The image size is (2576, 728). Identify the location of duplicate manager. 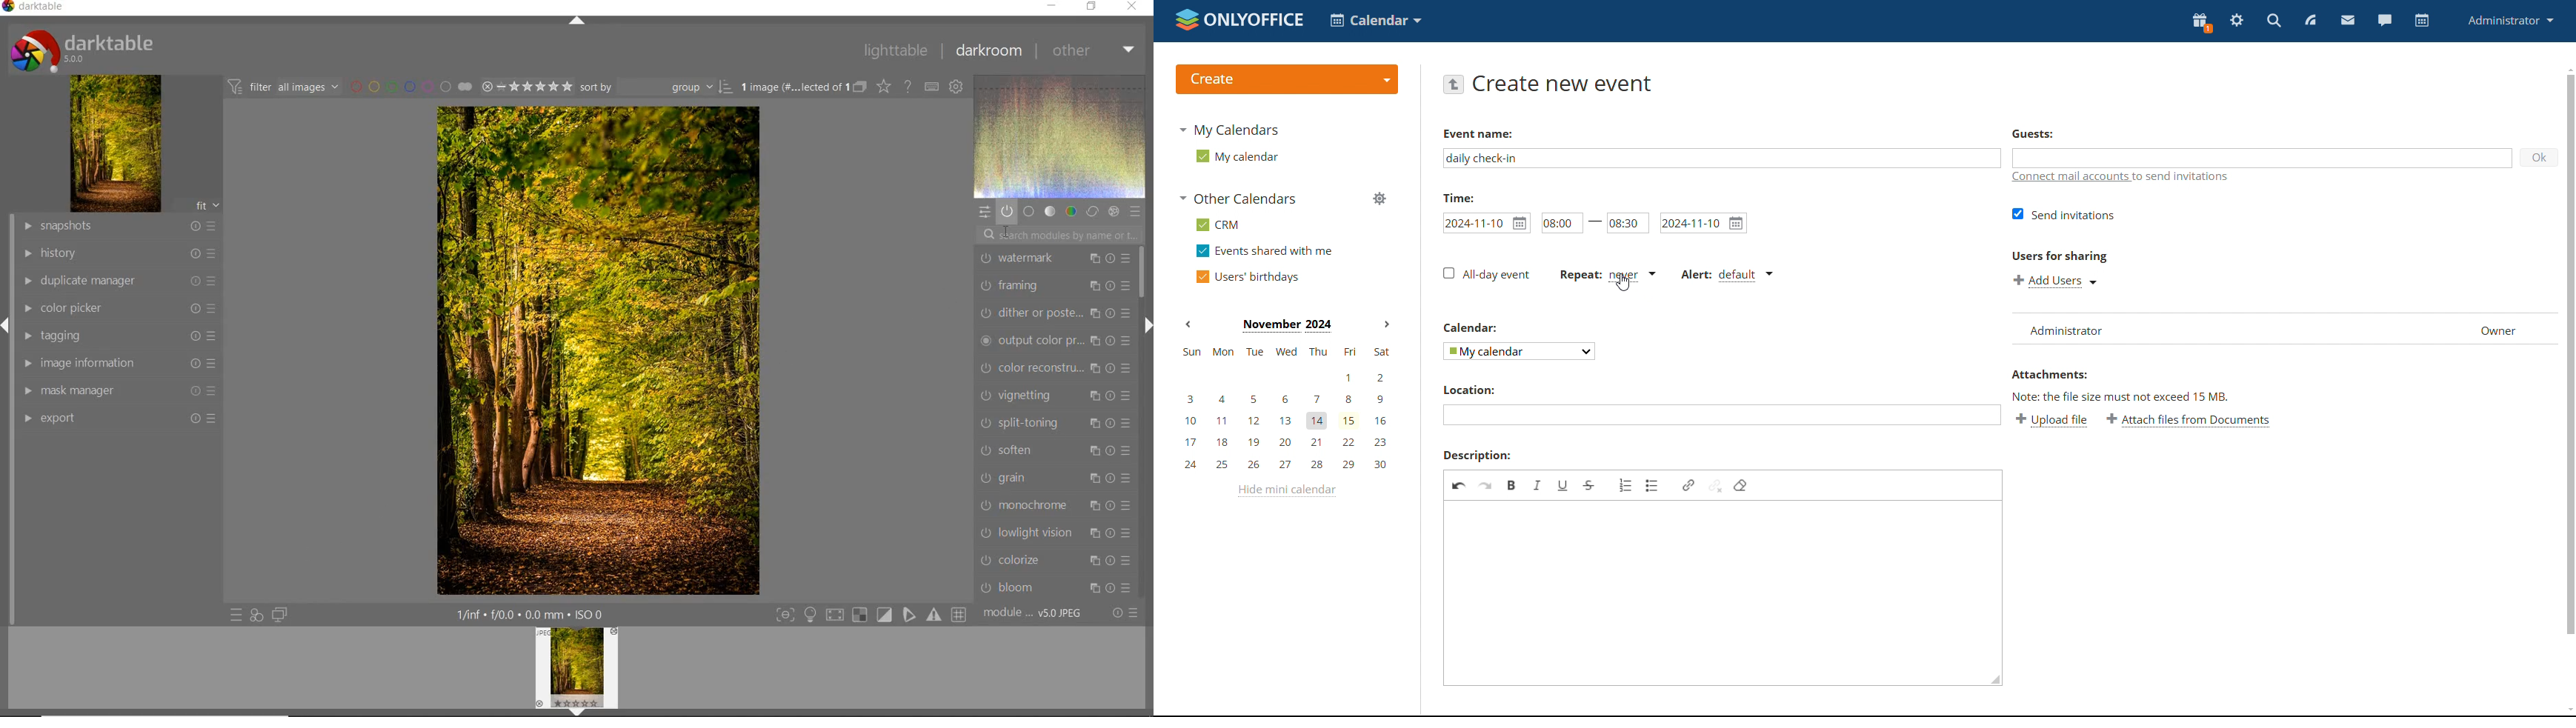
(120, 281).